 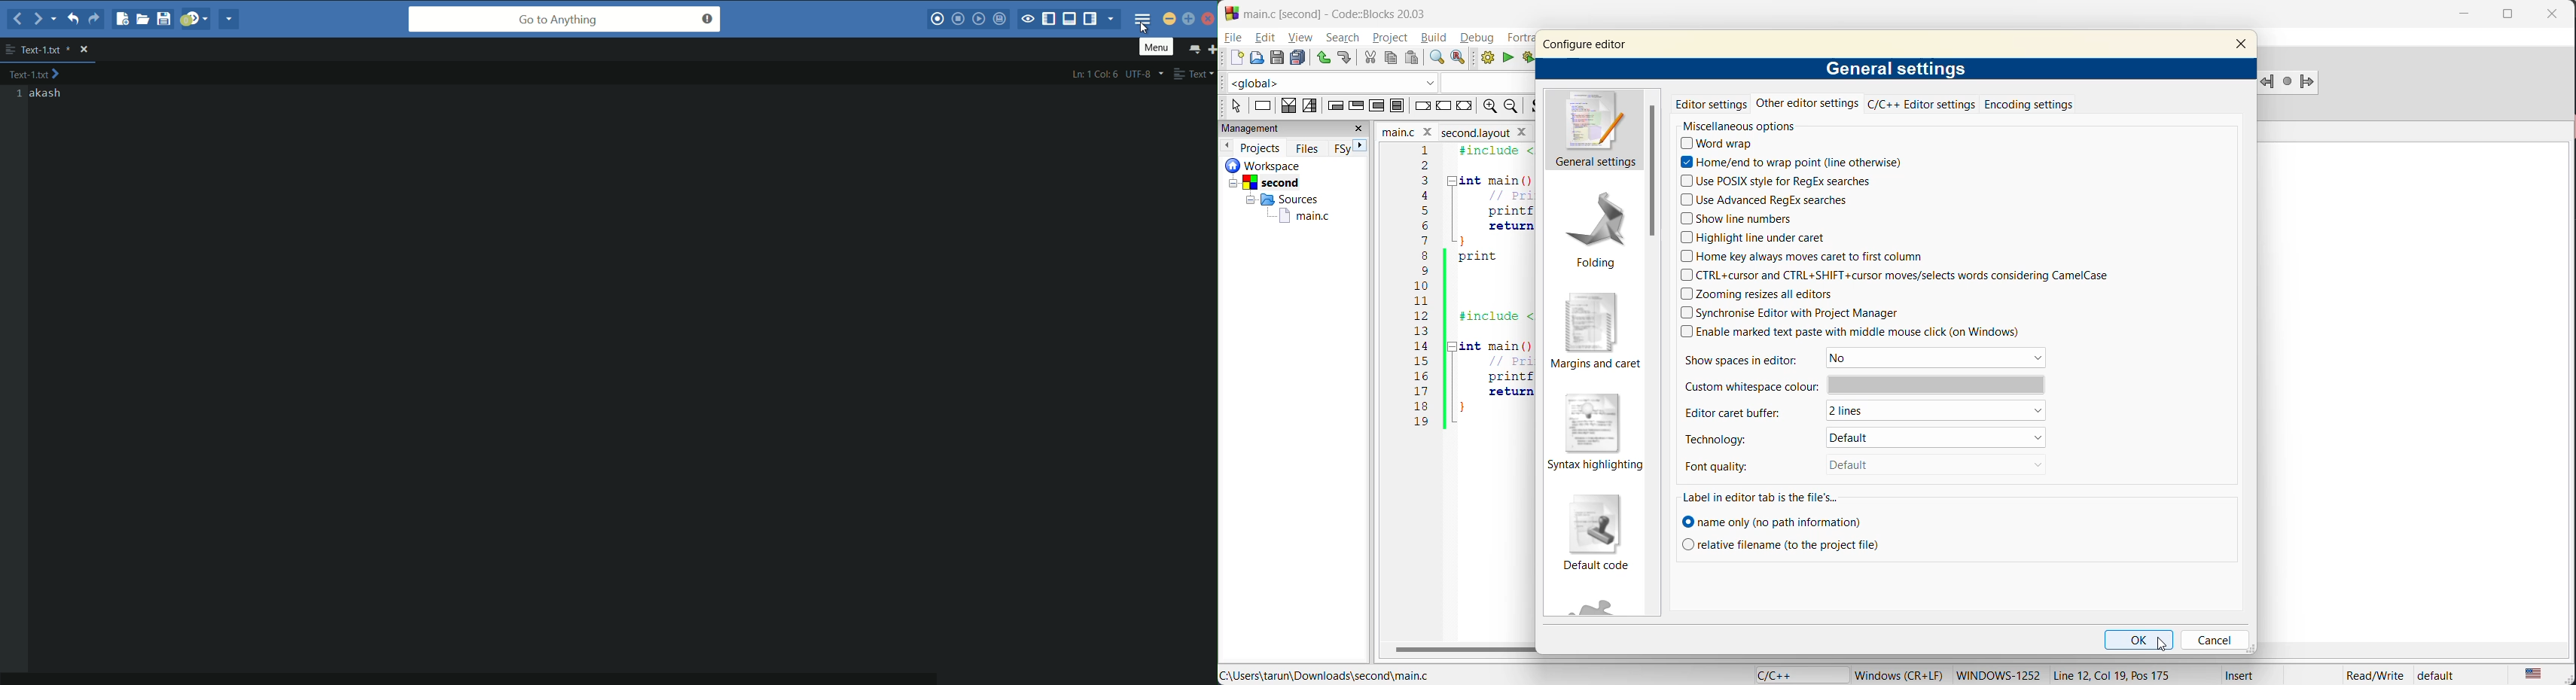 What do you see at coordinates (1389, 56) in the screenshot?
I see `copy` at bounding box center [1389, 56].